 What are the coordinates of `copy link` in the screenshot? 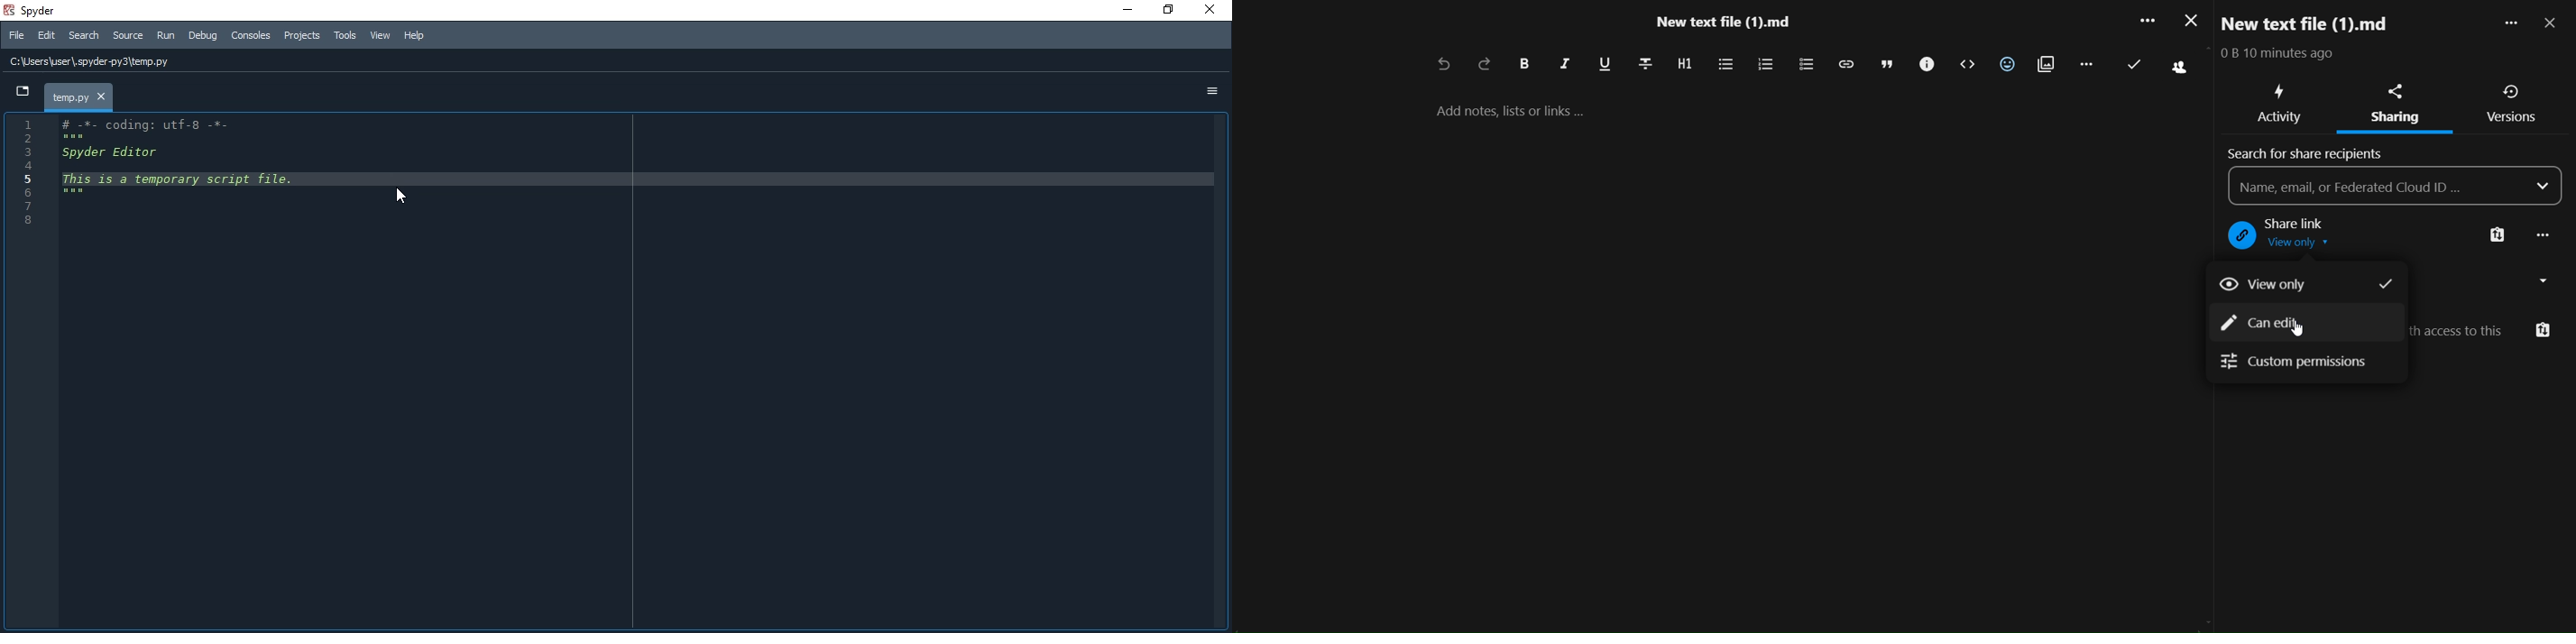 It's located at (2498, 237).